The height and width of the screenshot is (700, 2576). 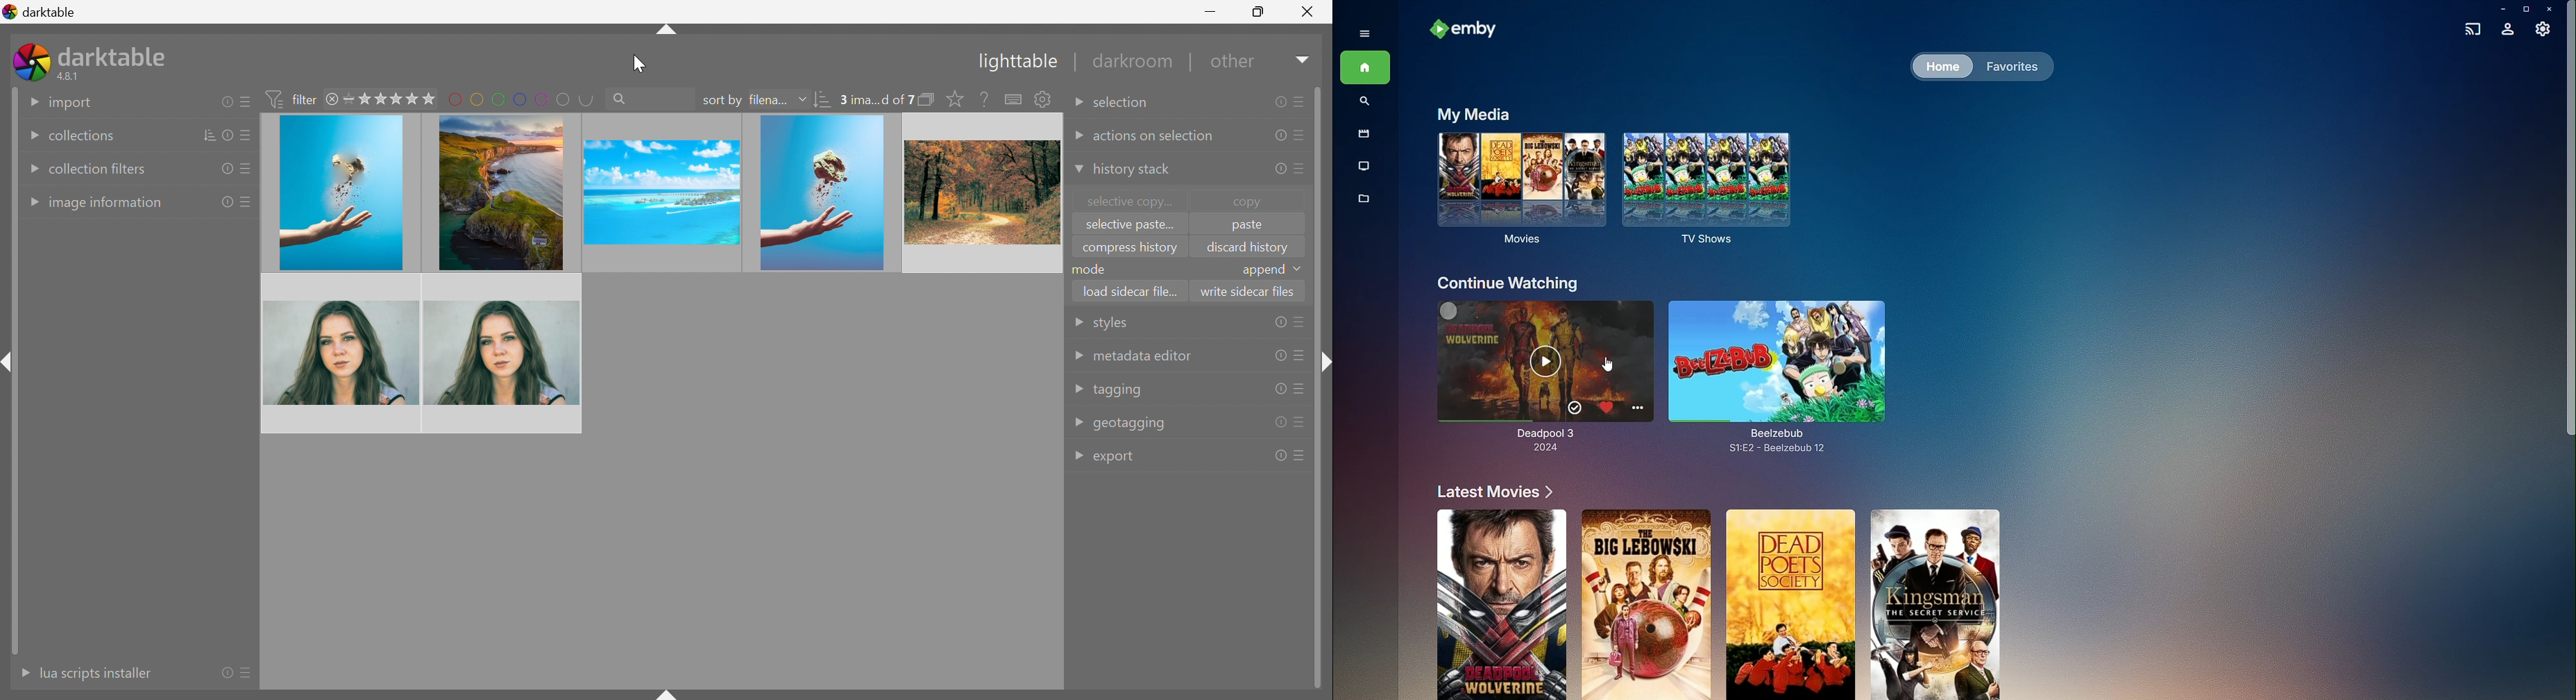 What do you see at coordinates (1280, 356) in the screenshot?
I see `reset` at bounding box center [1280, 356].